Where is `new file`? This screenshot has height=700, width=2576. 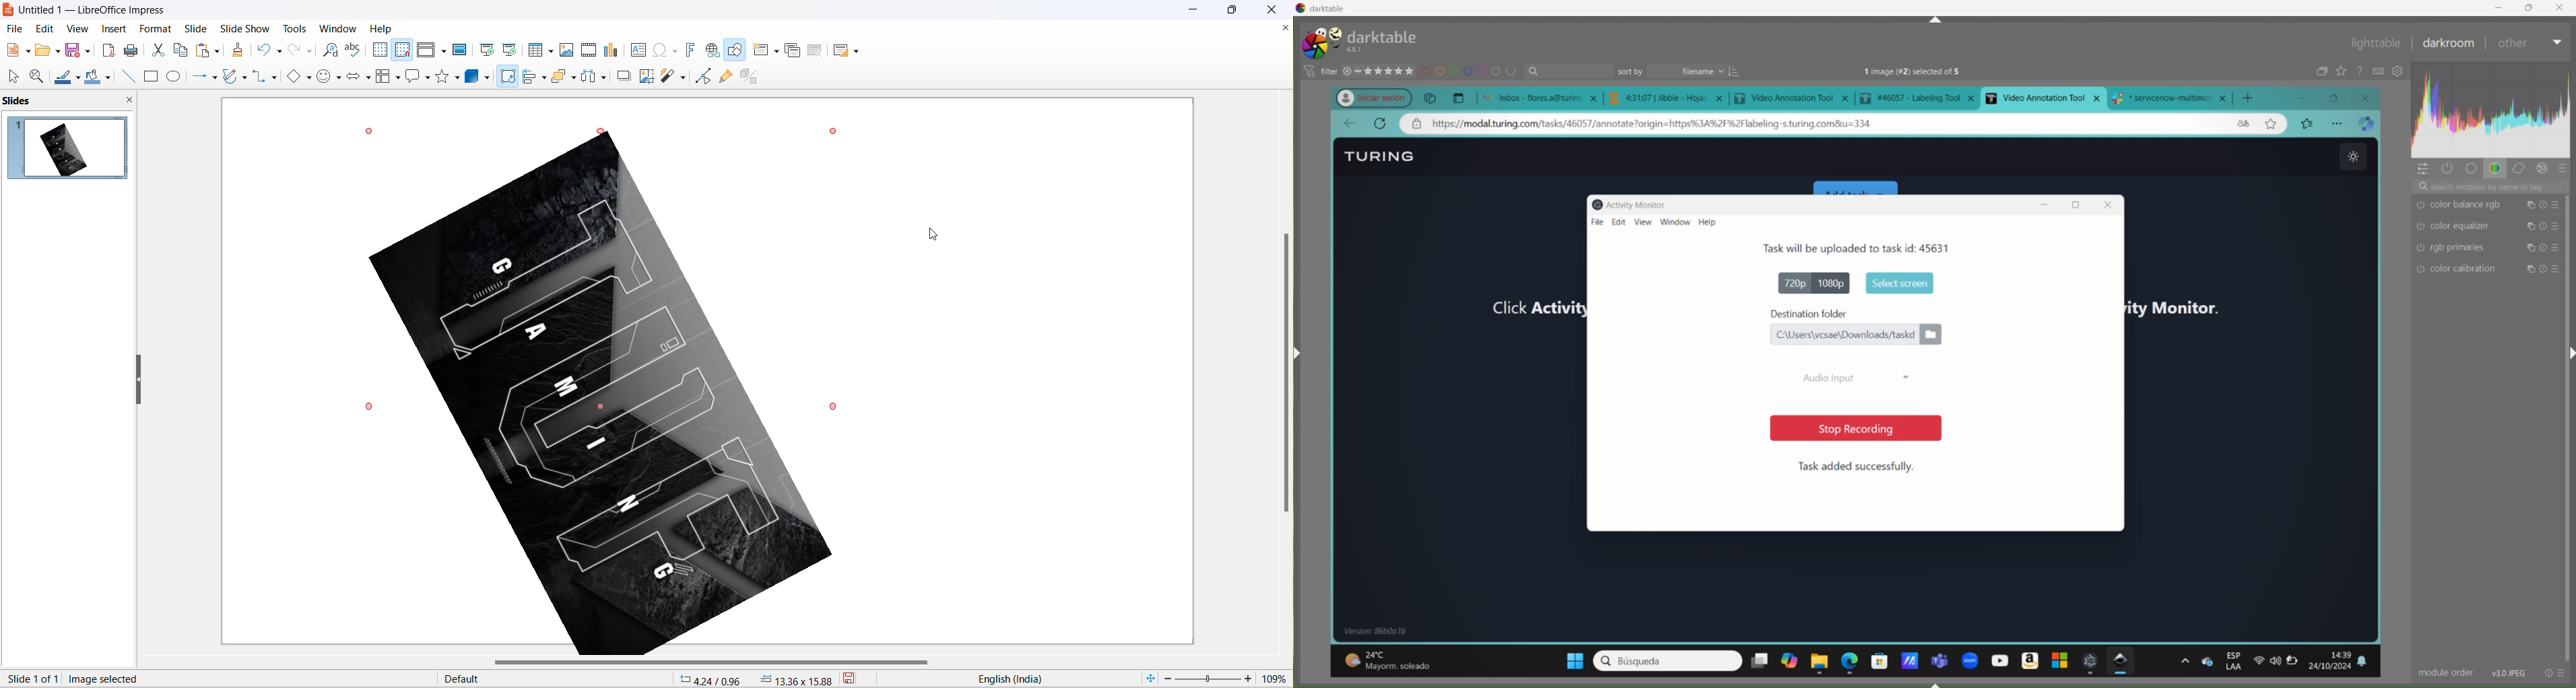 new file is located at coordinates (13, 50).